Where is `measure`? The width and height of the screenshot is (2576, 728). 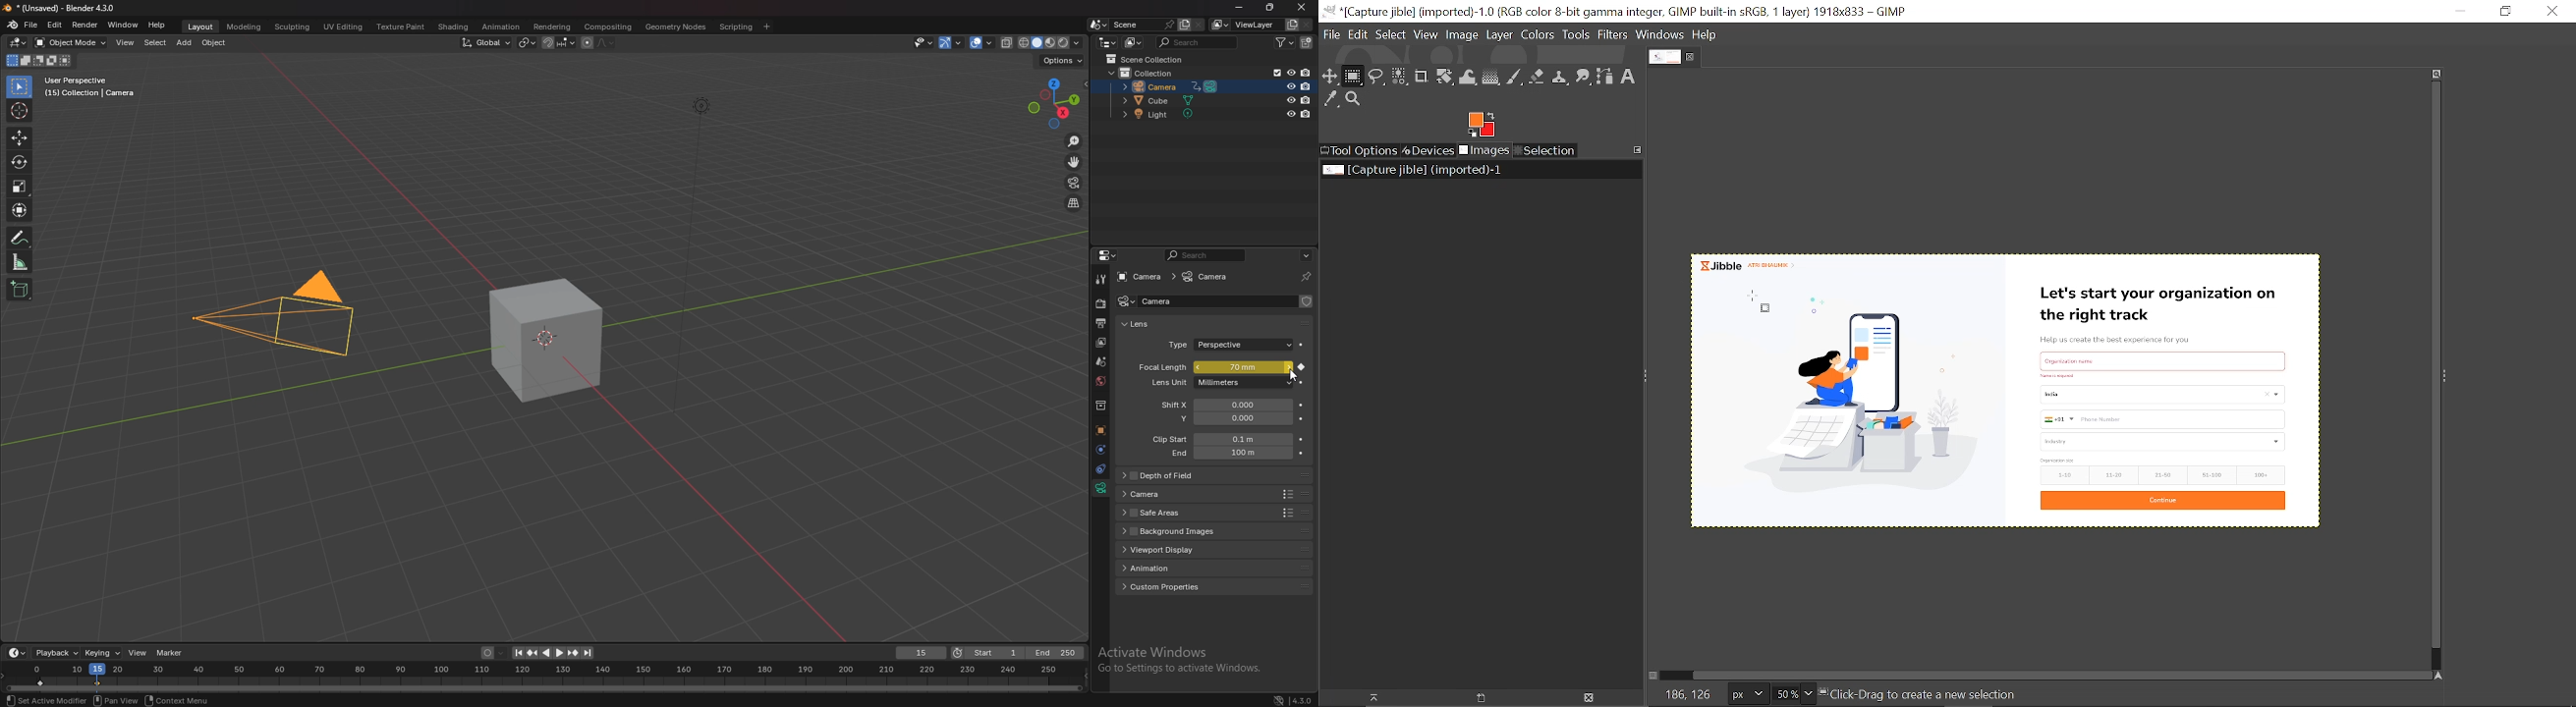
measure is located at coordinates (21, 261).